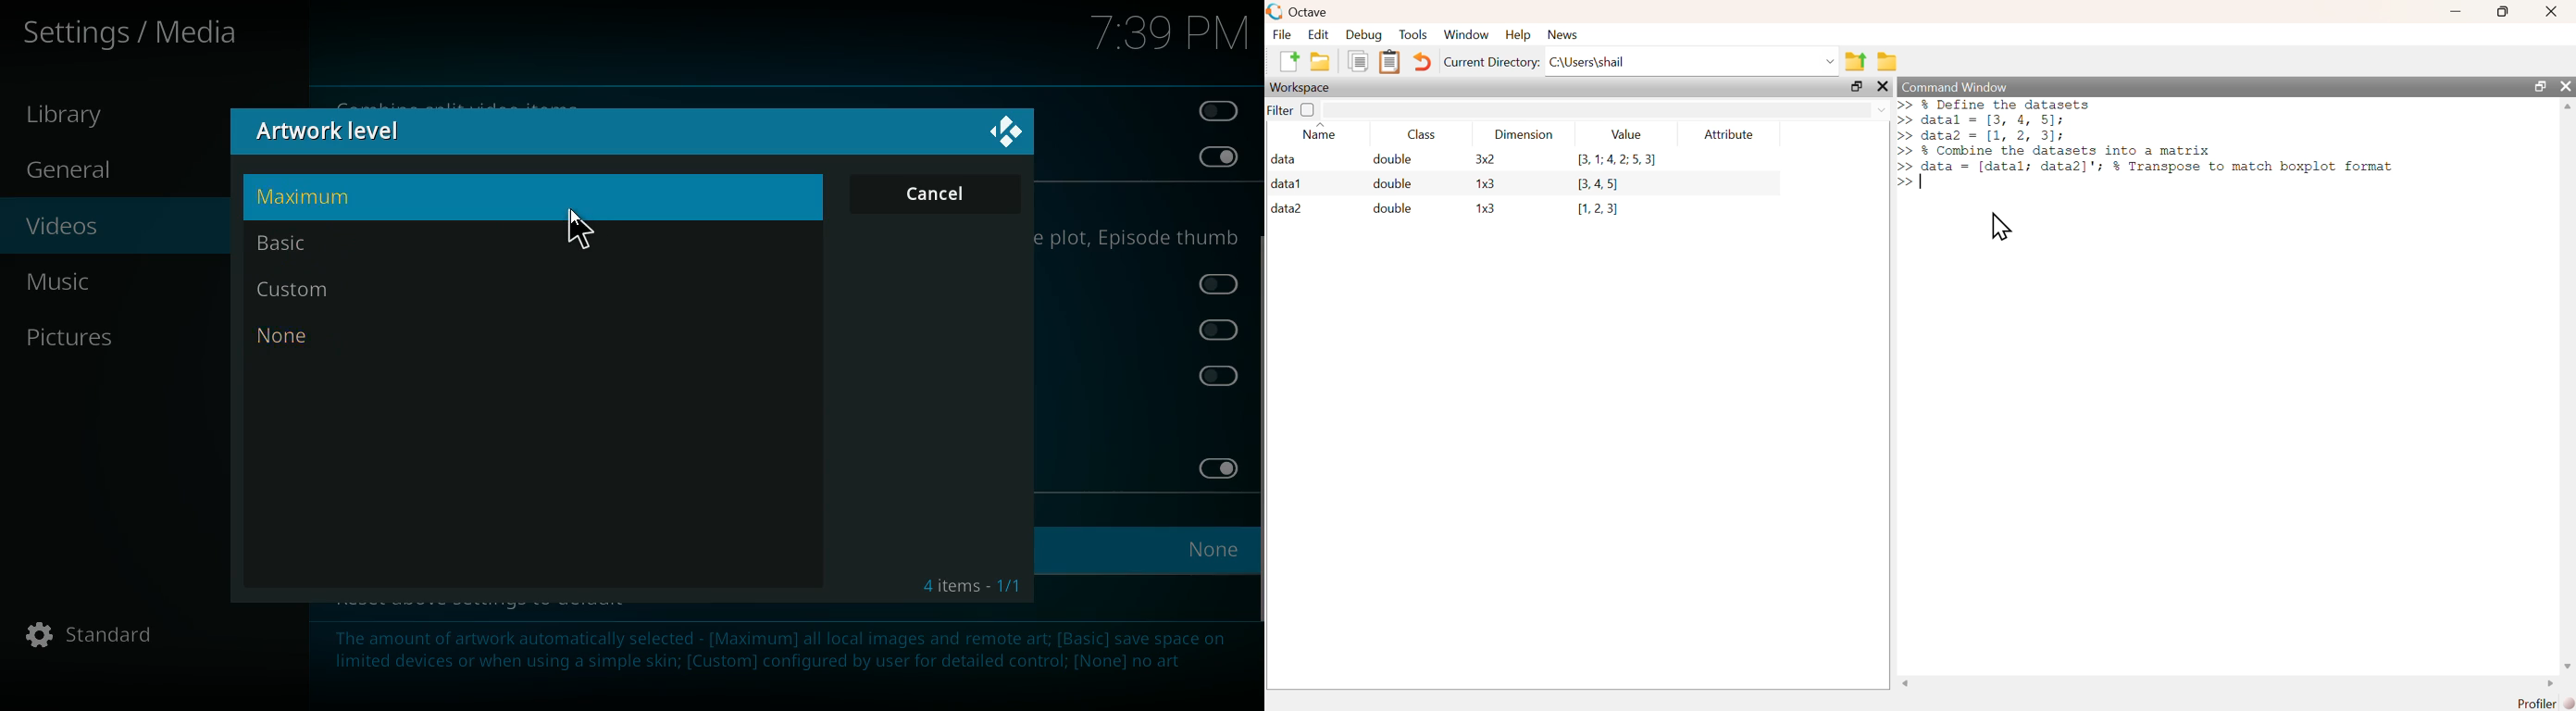 The height and width of the screenshot is (728, 2576). What do you see at coordinates (1426, 135) in the screenshot?
I see `Class` at bounding box center [1426, 135].